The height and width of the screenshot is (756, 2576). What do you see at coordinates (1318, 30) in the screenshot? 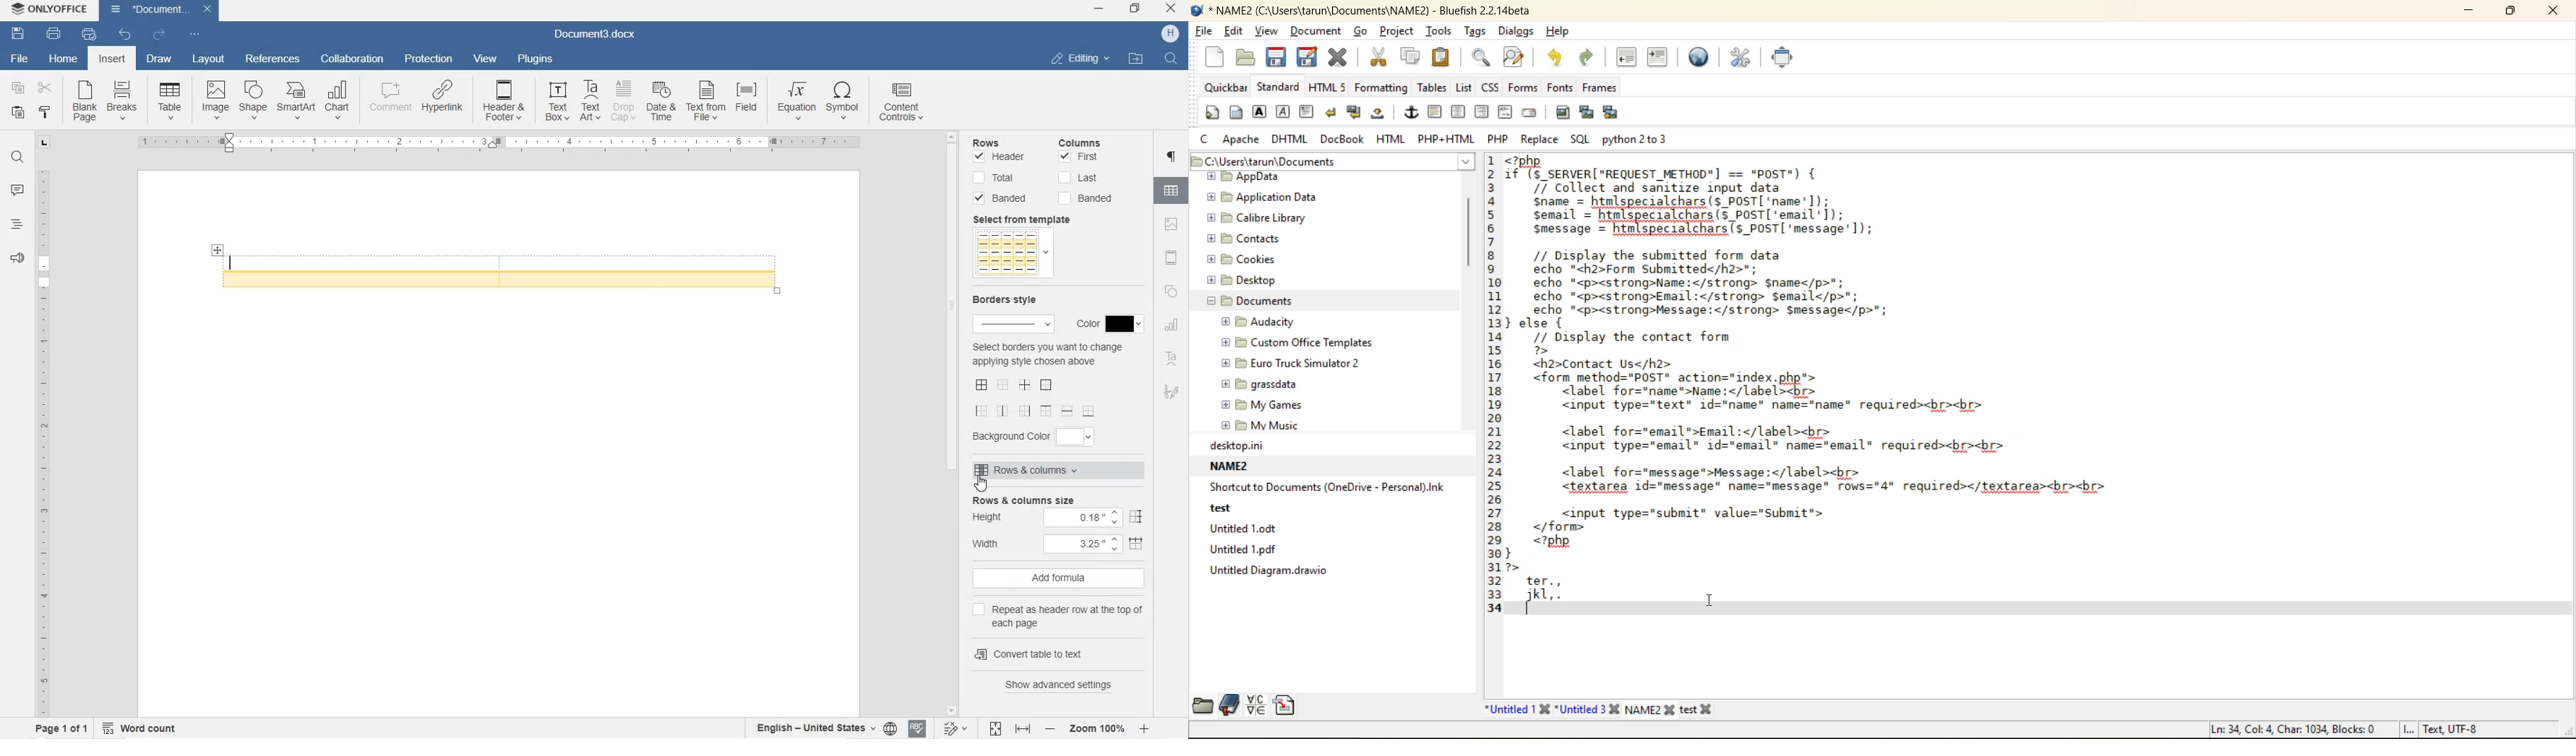
I see `document` at bounding box center [1318, 30].